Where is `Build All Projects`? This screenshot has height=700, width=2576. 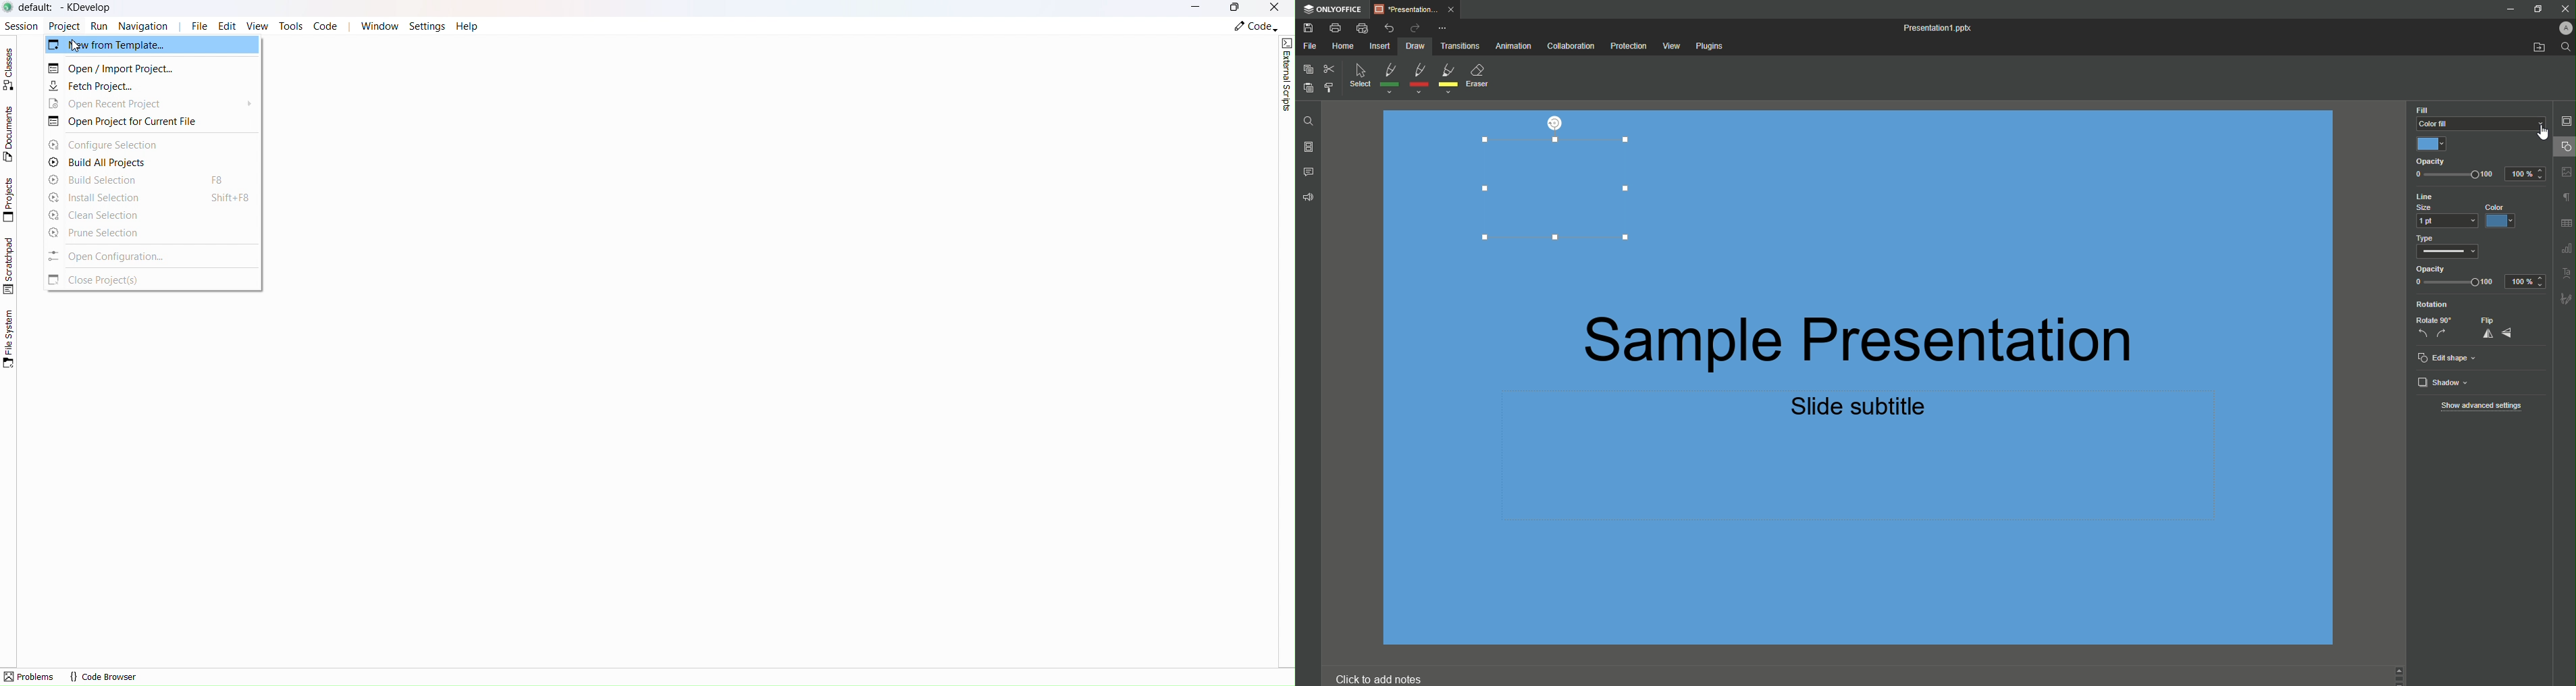
Build All Projects is located at coordinates (119, 163).